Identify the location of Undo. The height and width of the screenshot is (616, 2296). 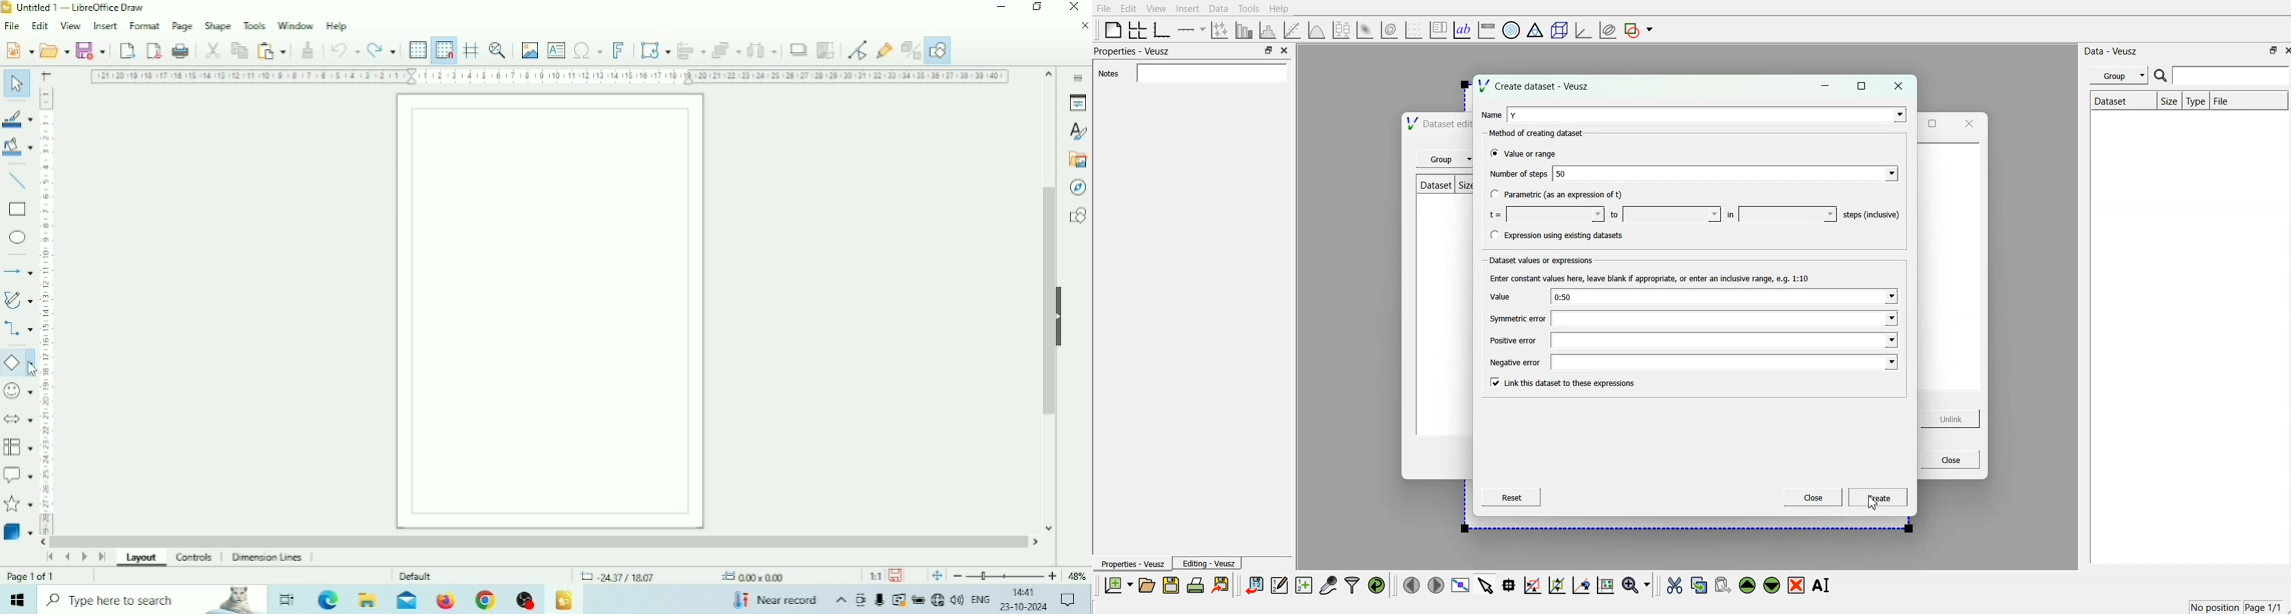
(345, 50).